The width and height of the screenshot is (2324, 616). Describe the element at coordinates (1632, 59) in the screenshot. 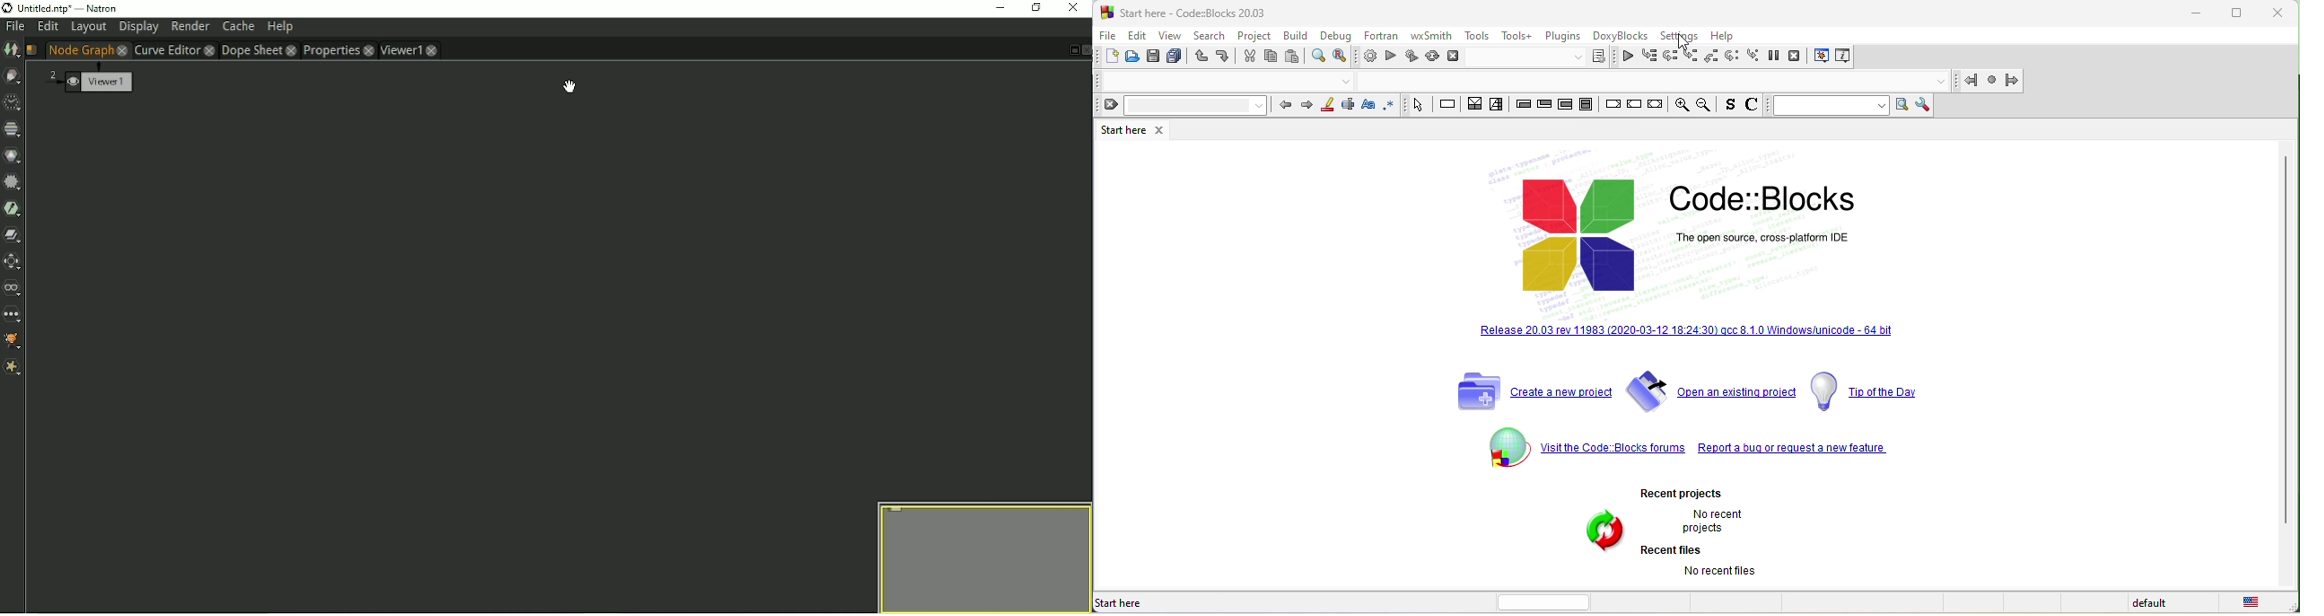

I see `continue` at that location.